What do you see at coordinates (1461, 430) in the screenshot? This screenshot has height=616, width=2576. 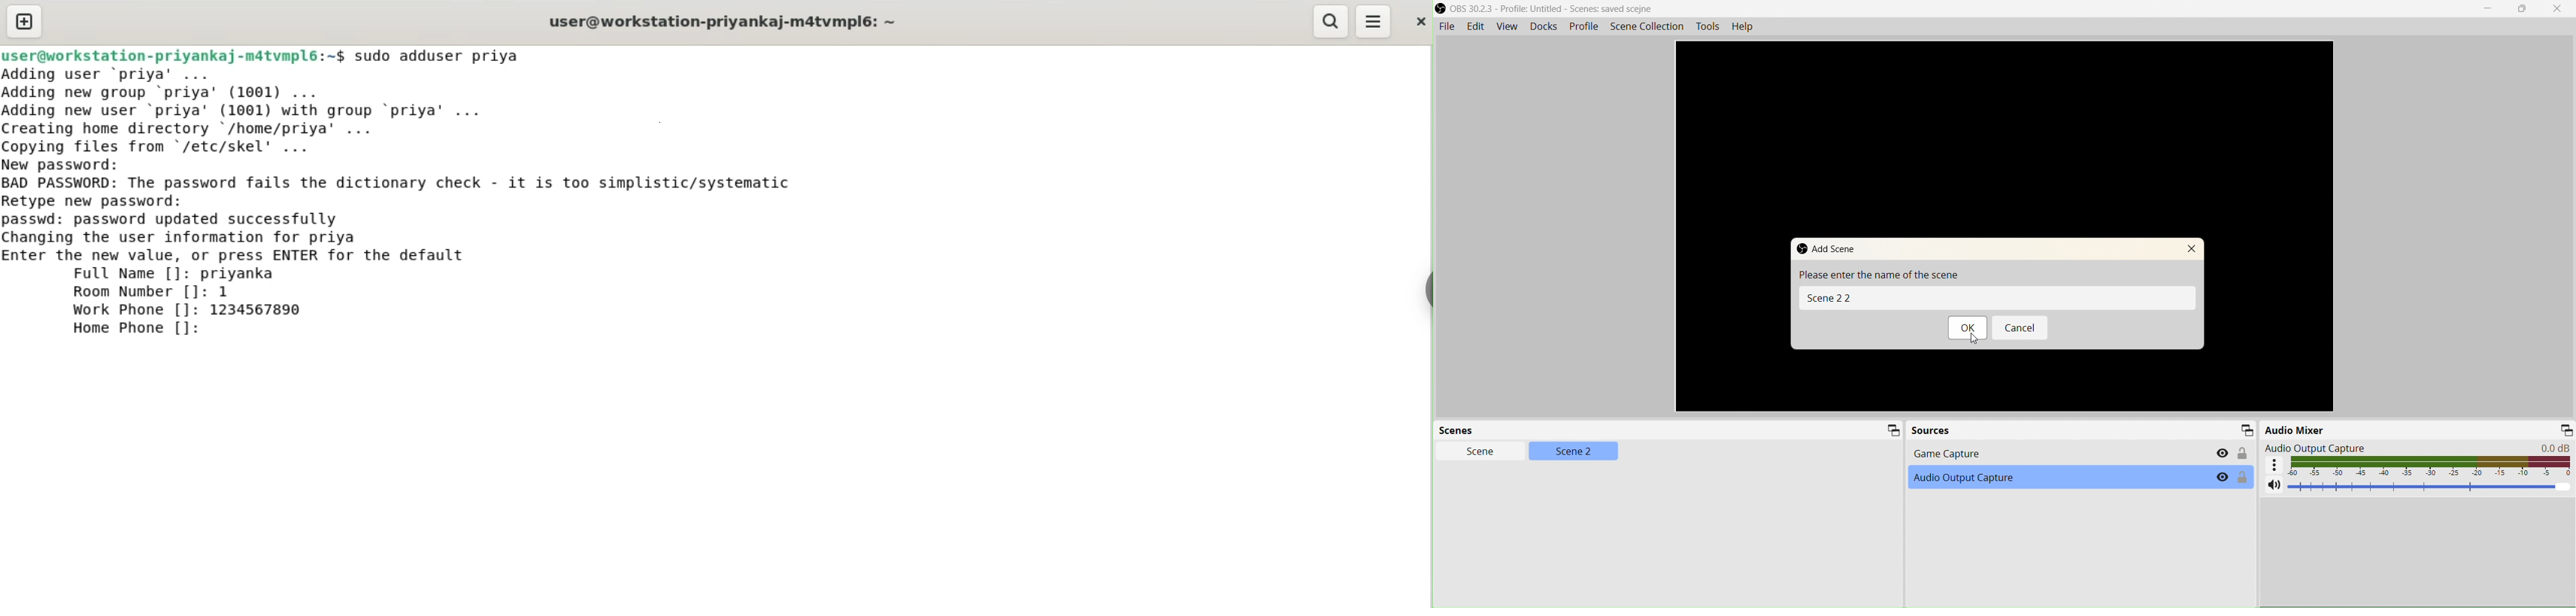 I see `Scene` at bounding box center [1461, 430].